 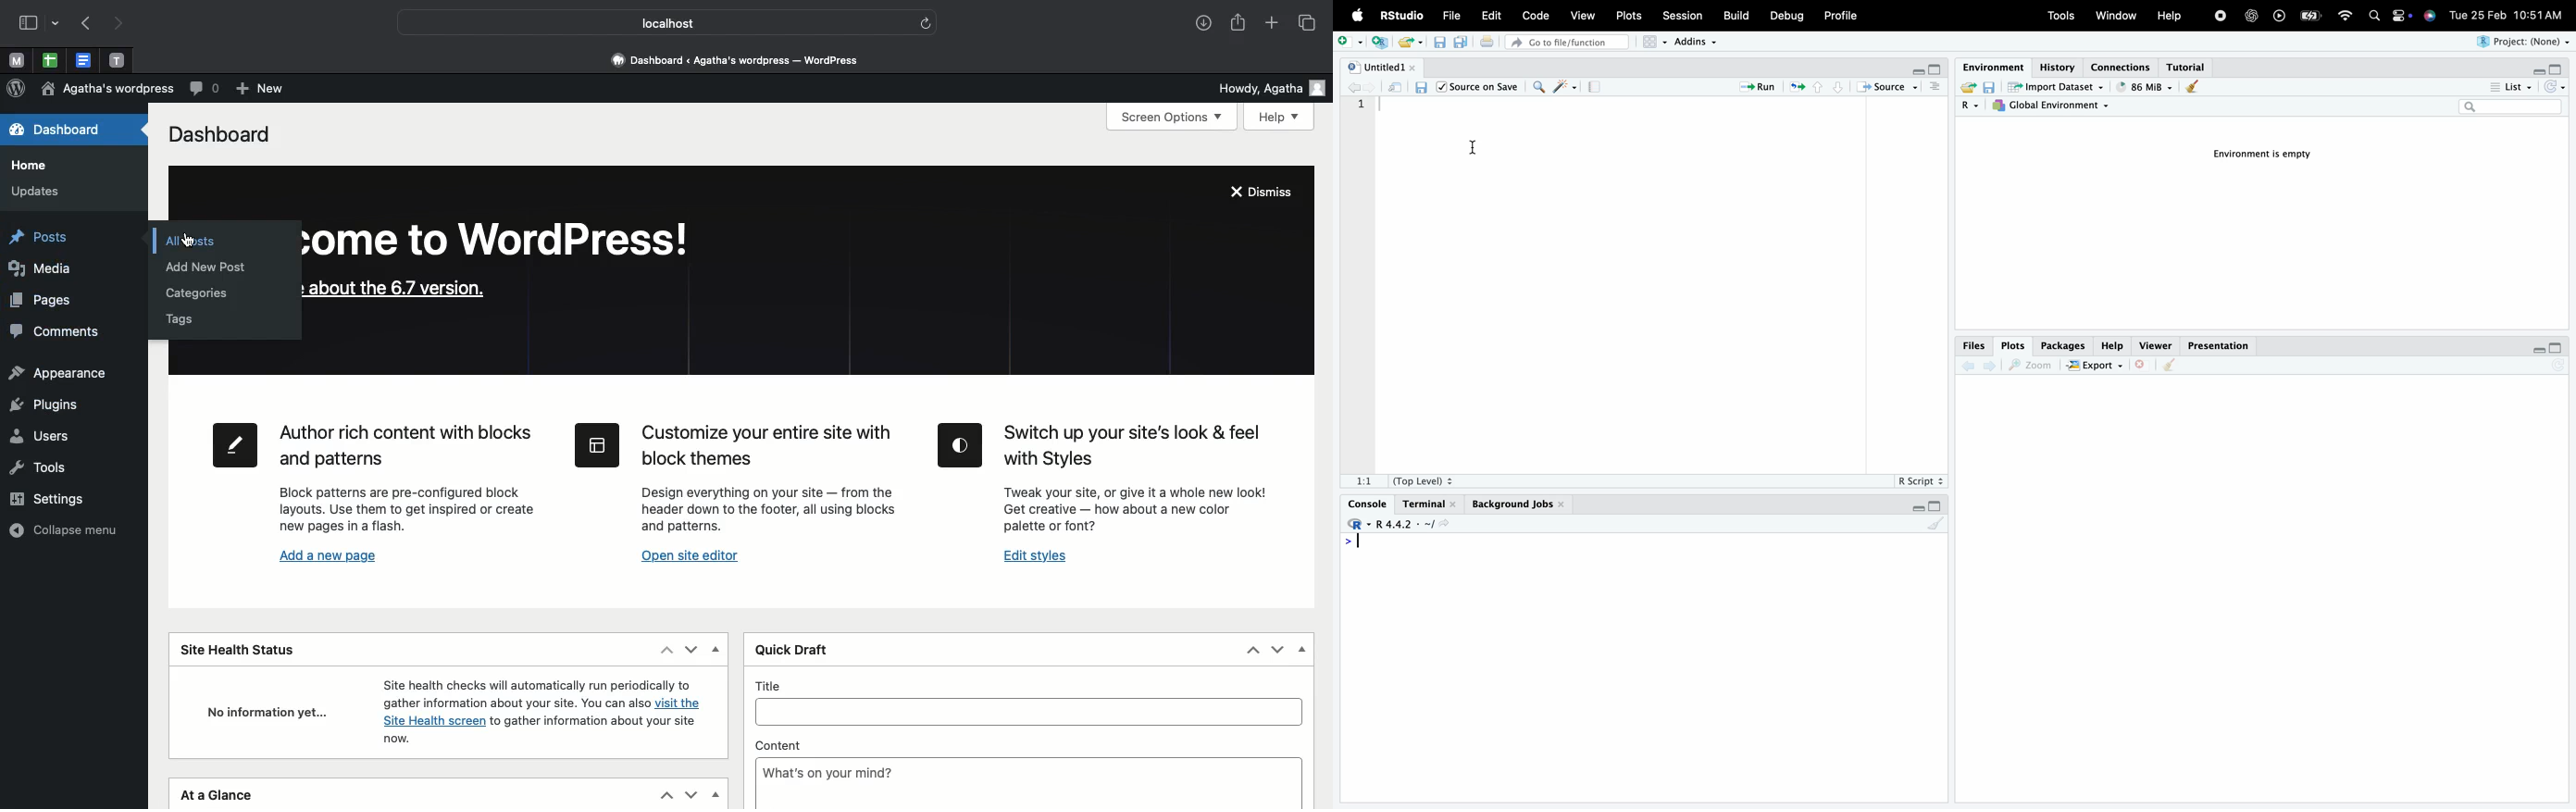 I want to click on Edit, so click(x=1493, y=16).